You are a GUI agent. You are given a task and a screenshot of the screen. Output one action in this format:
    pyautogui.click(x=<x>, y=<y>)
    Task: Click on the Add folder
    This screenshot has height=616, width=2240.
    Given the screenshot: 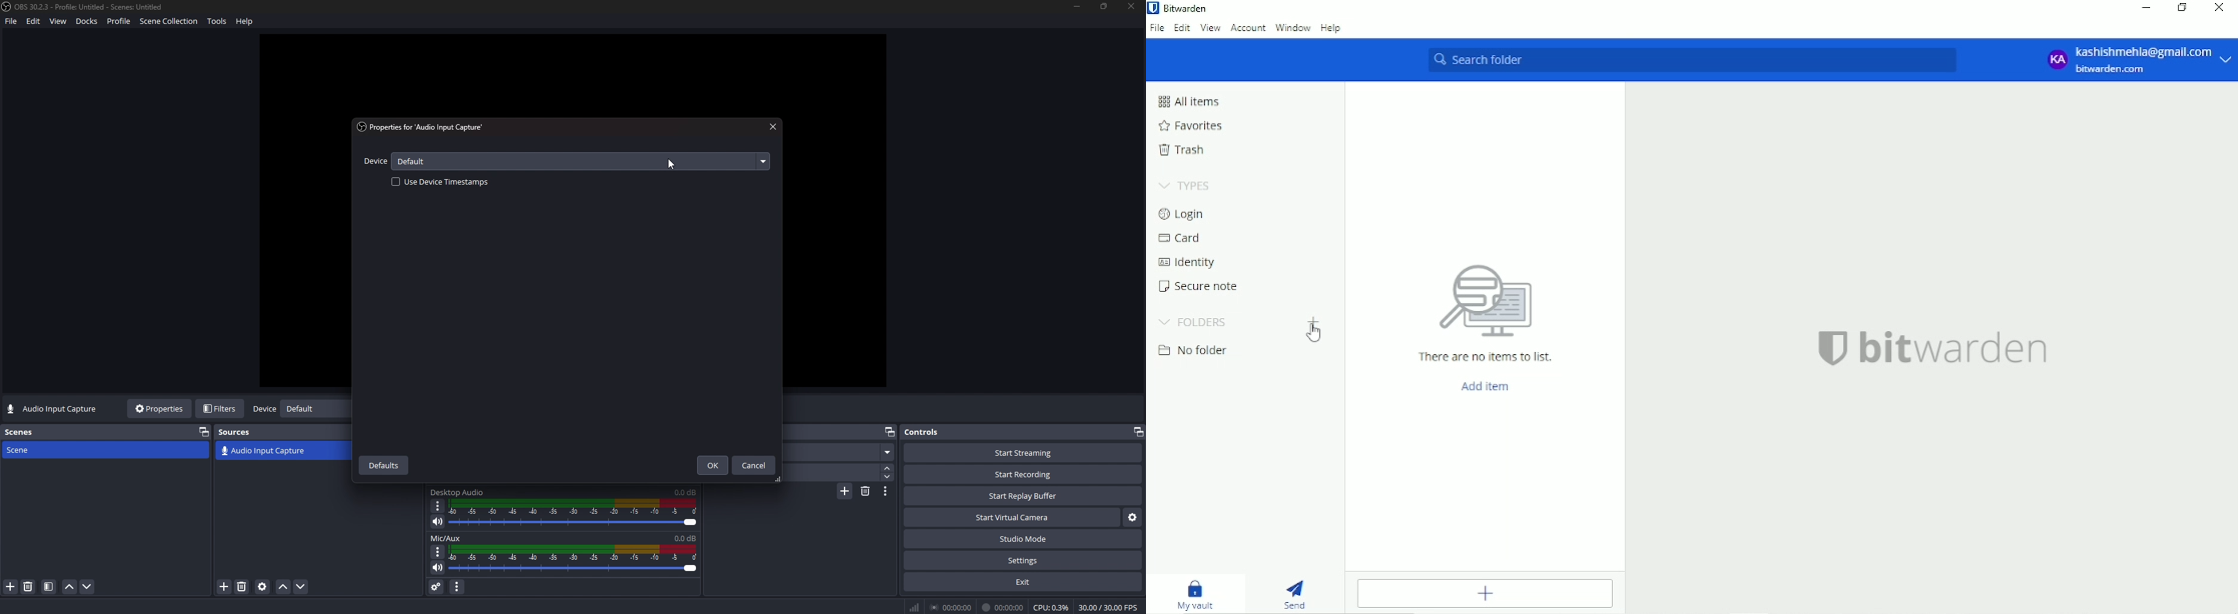 What is the action you would take?
    pyautogui.click(x=1314, y=322)
    